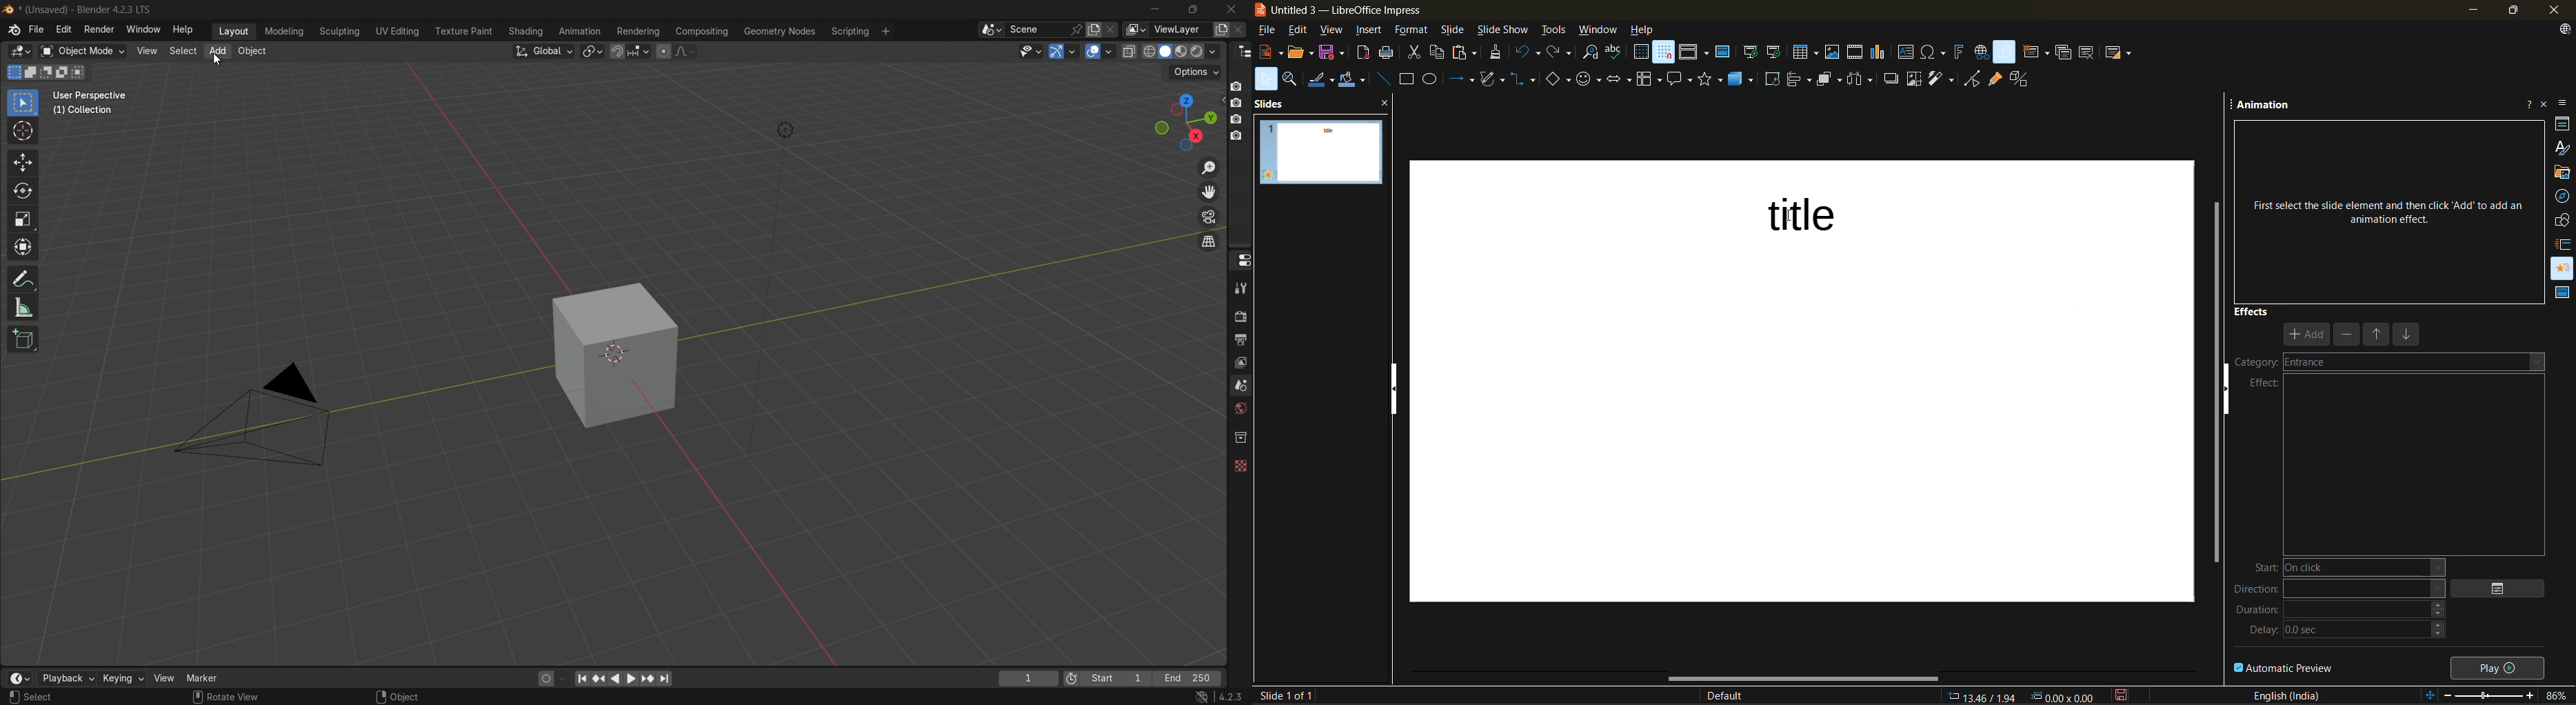 This screenshot has height=728, width=2576. What do you see at coordinates (1741, 82) in the screenshot?
I see `3d objects` at bounding box center [1741, 82].